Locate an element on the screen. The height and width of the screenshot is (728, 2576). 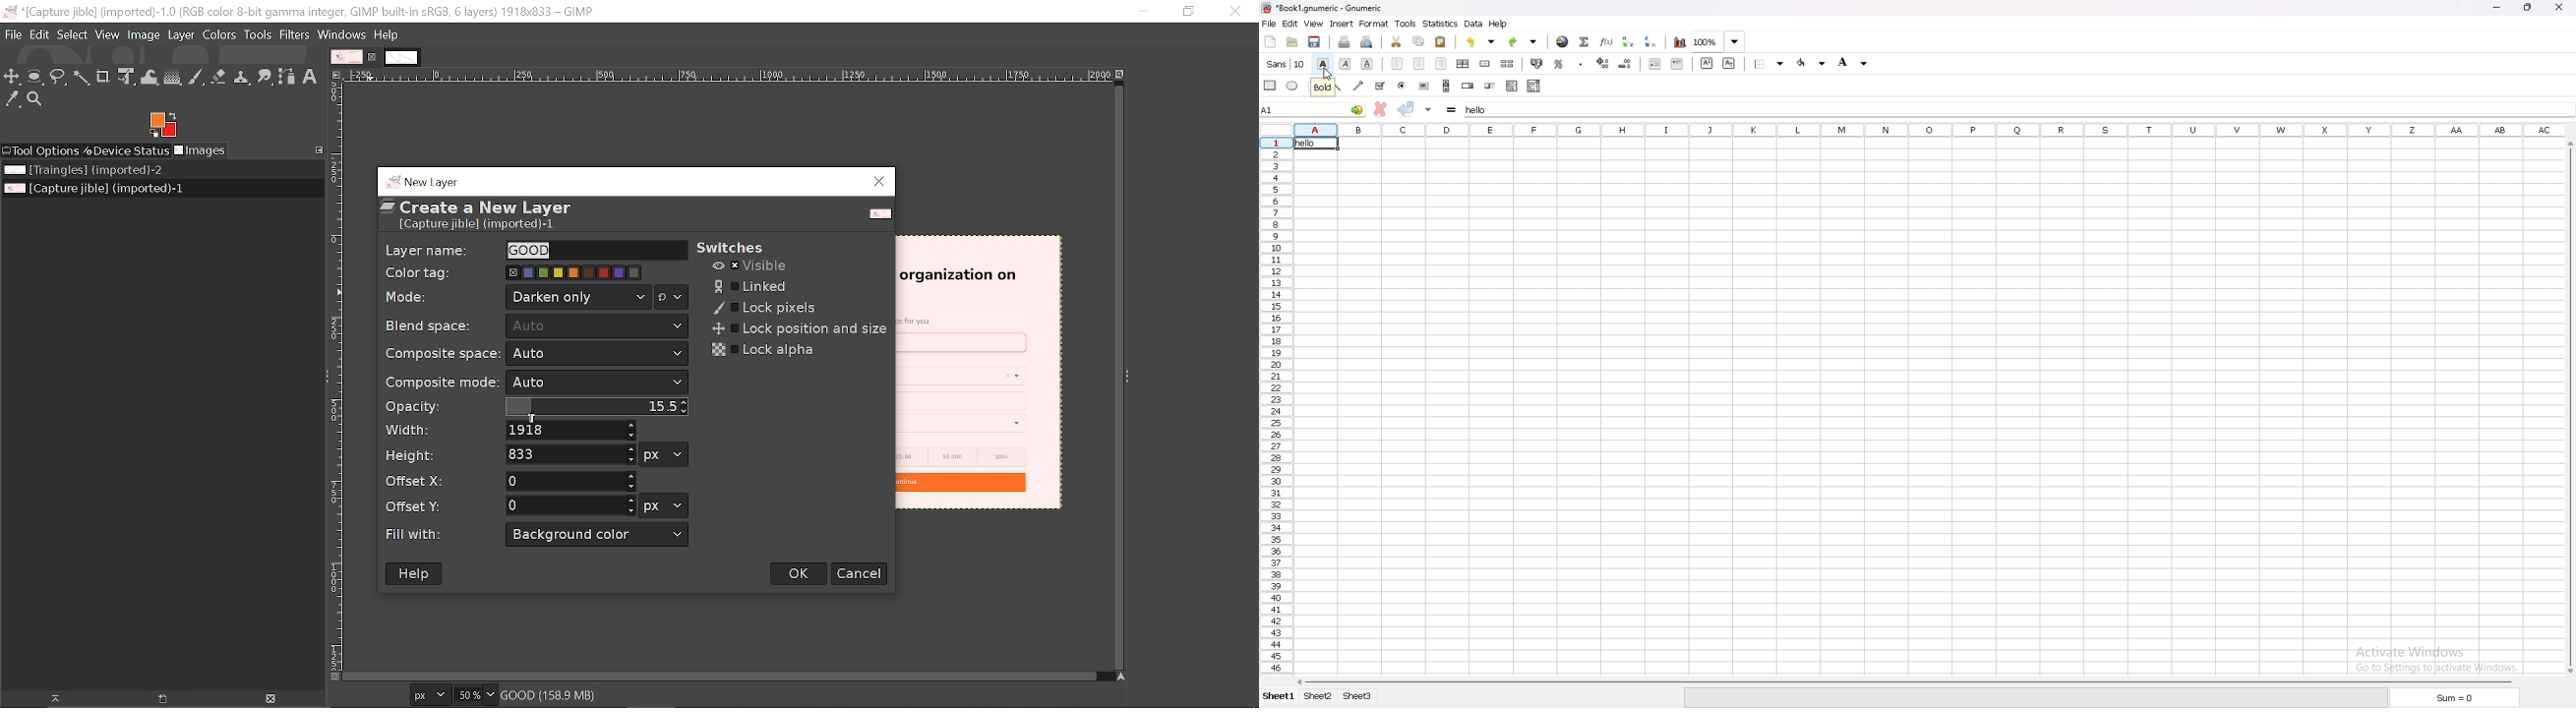
 is located at coordinates (387, 34).